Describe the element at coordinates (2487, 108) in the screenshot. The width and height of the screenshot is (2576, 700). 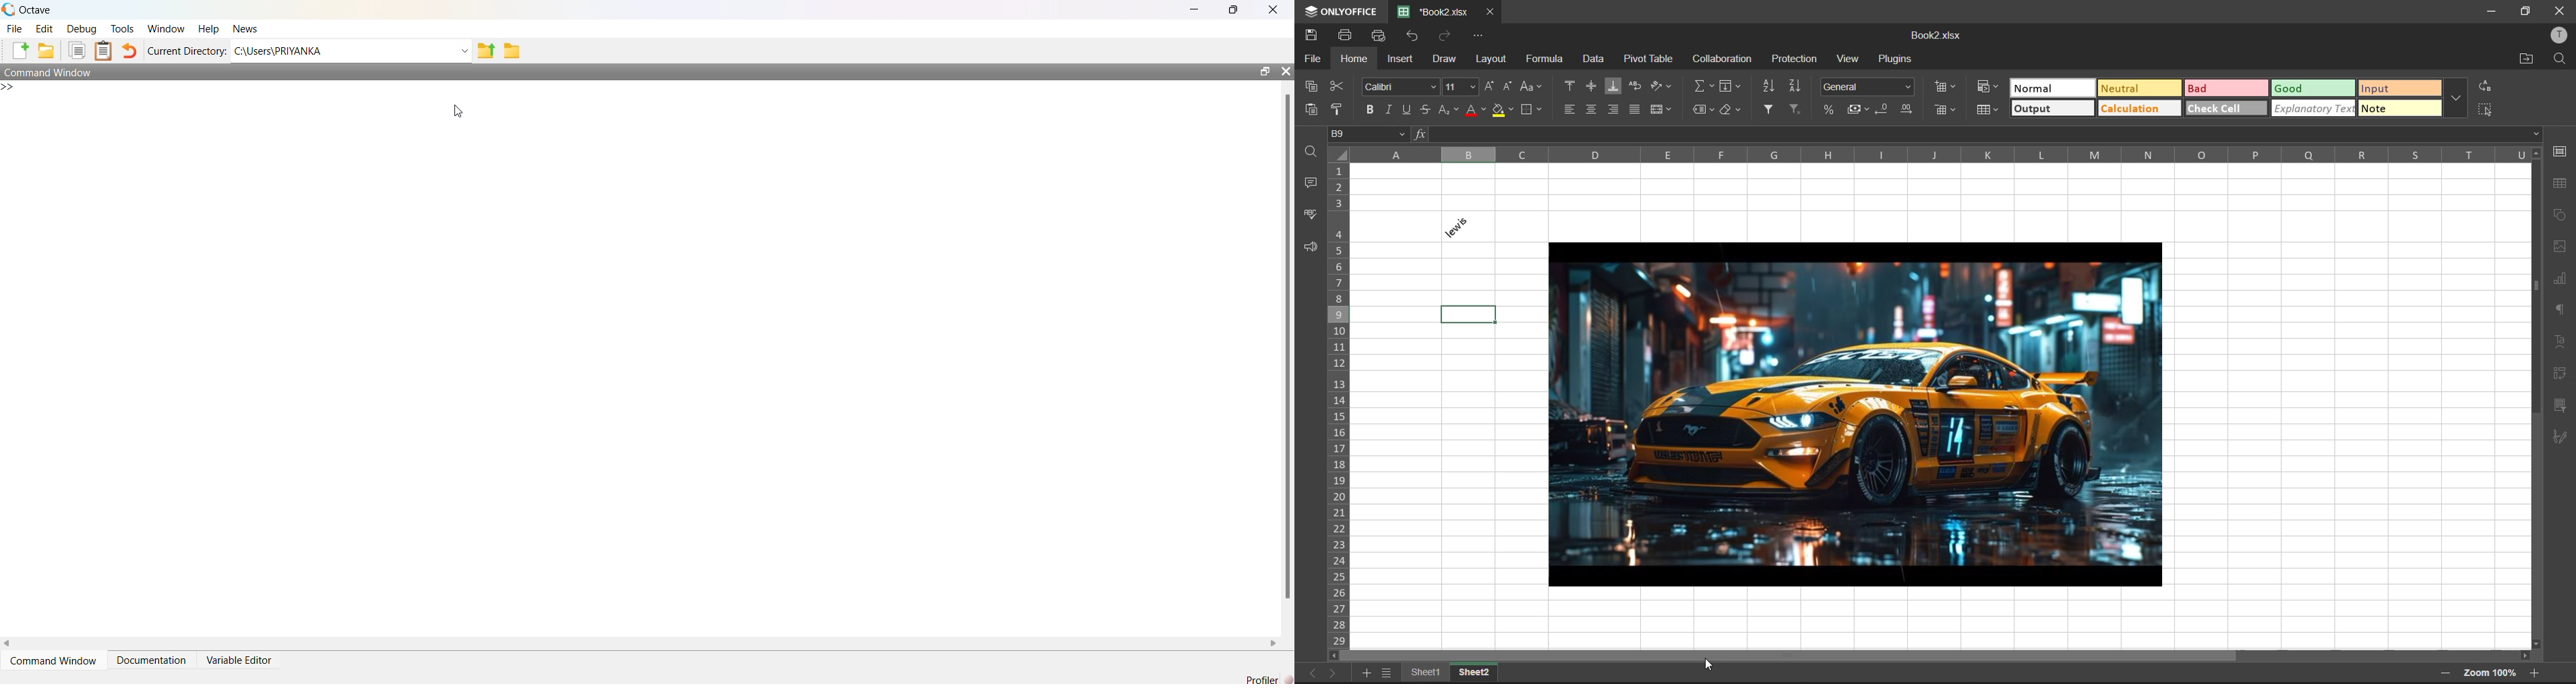
I see `select all` at that location.